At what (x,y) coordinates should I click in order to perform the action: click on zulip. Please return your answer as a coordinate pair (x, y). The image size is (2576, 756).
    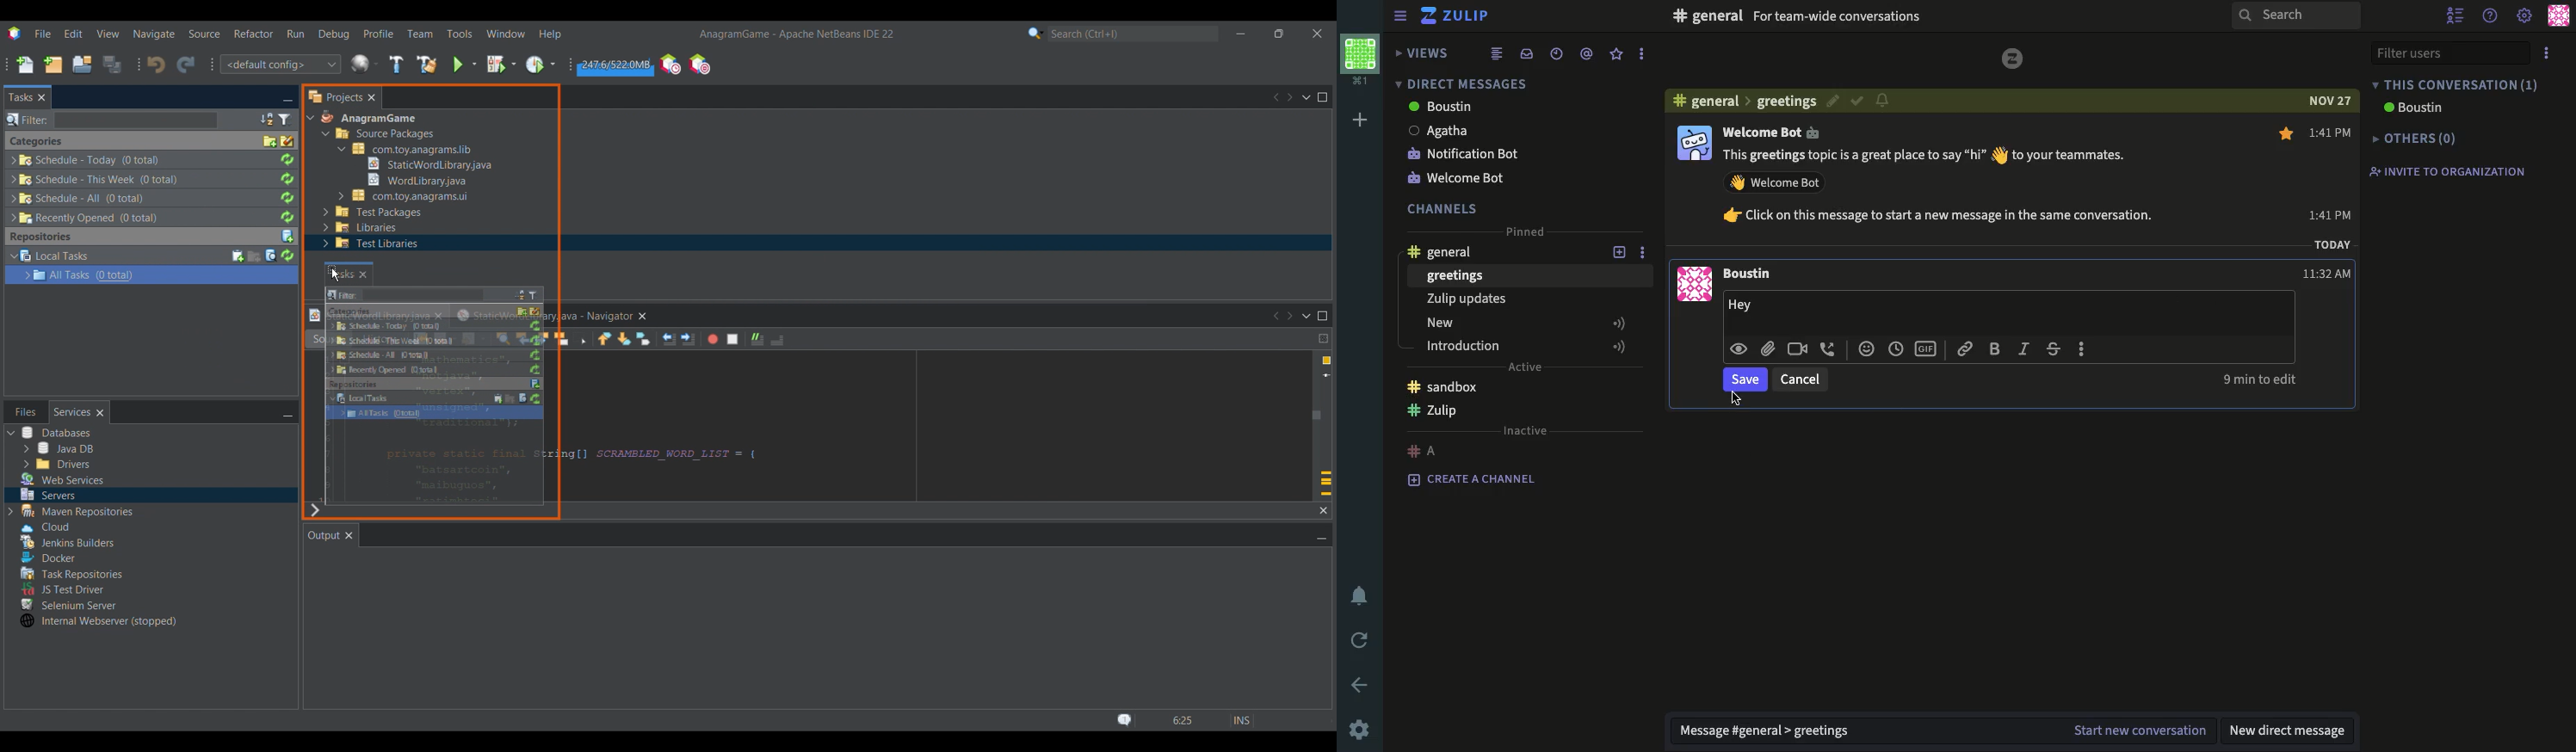
    Looking at the image, I should click on (1438, 413).